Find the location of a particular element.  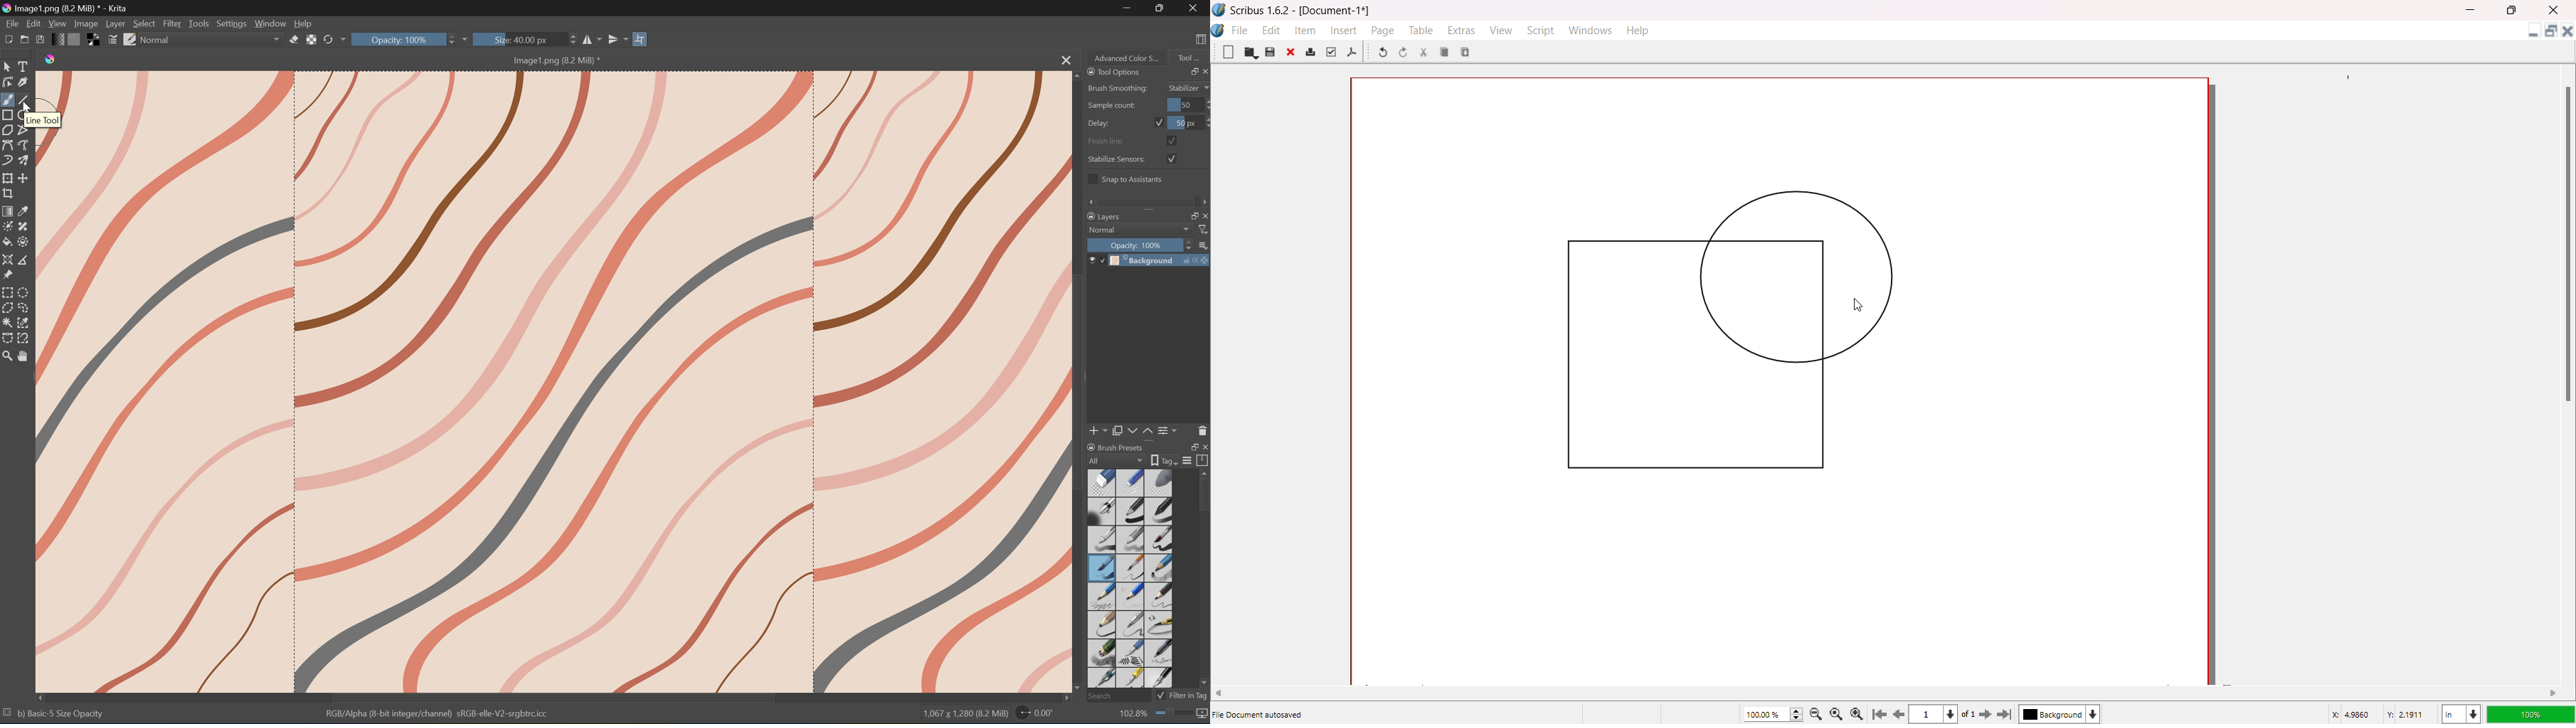

Preflight Verifier is located at coordinates (1330, 52).